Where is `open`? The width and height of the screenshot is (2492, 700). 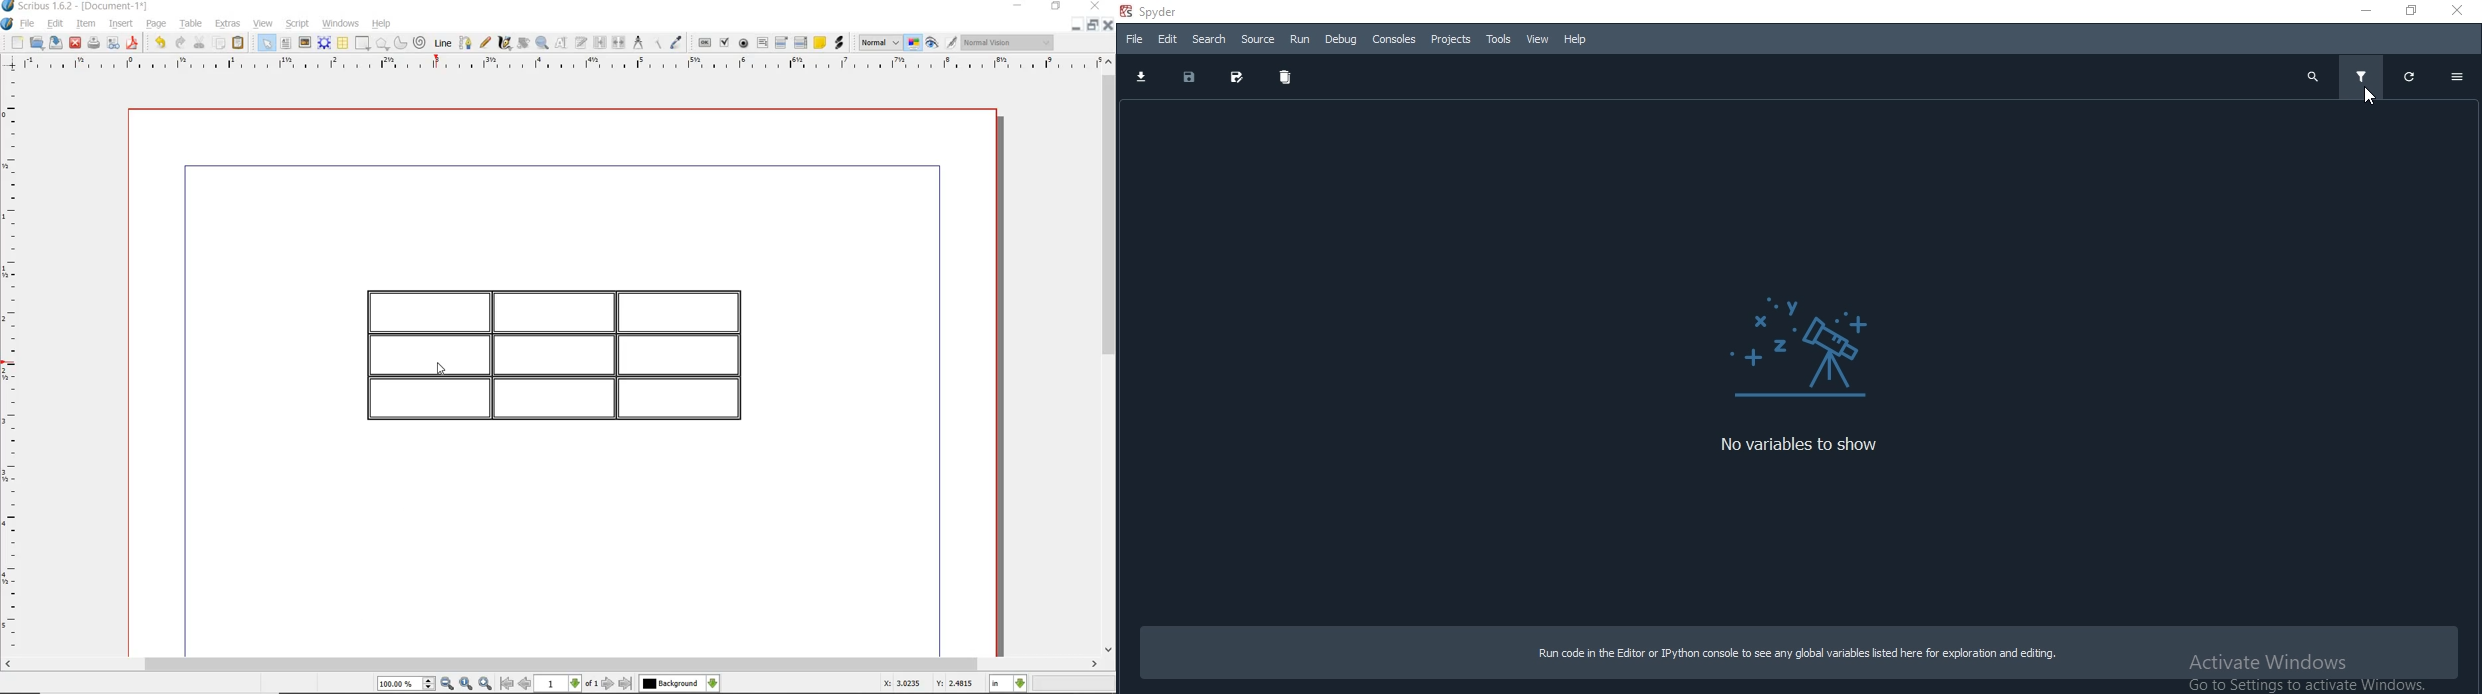
open is located at coordinates (35, 42).